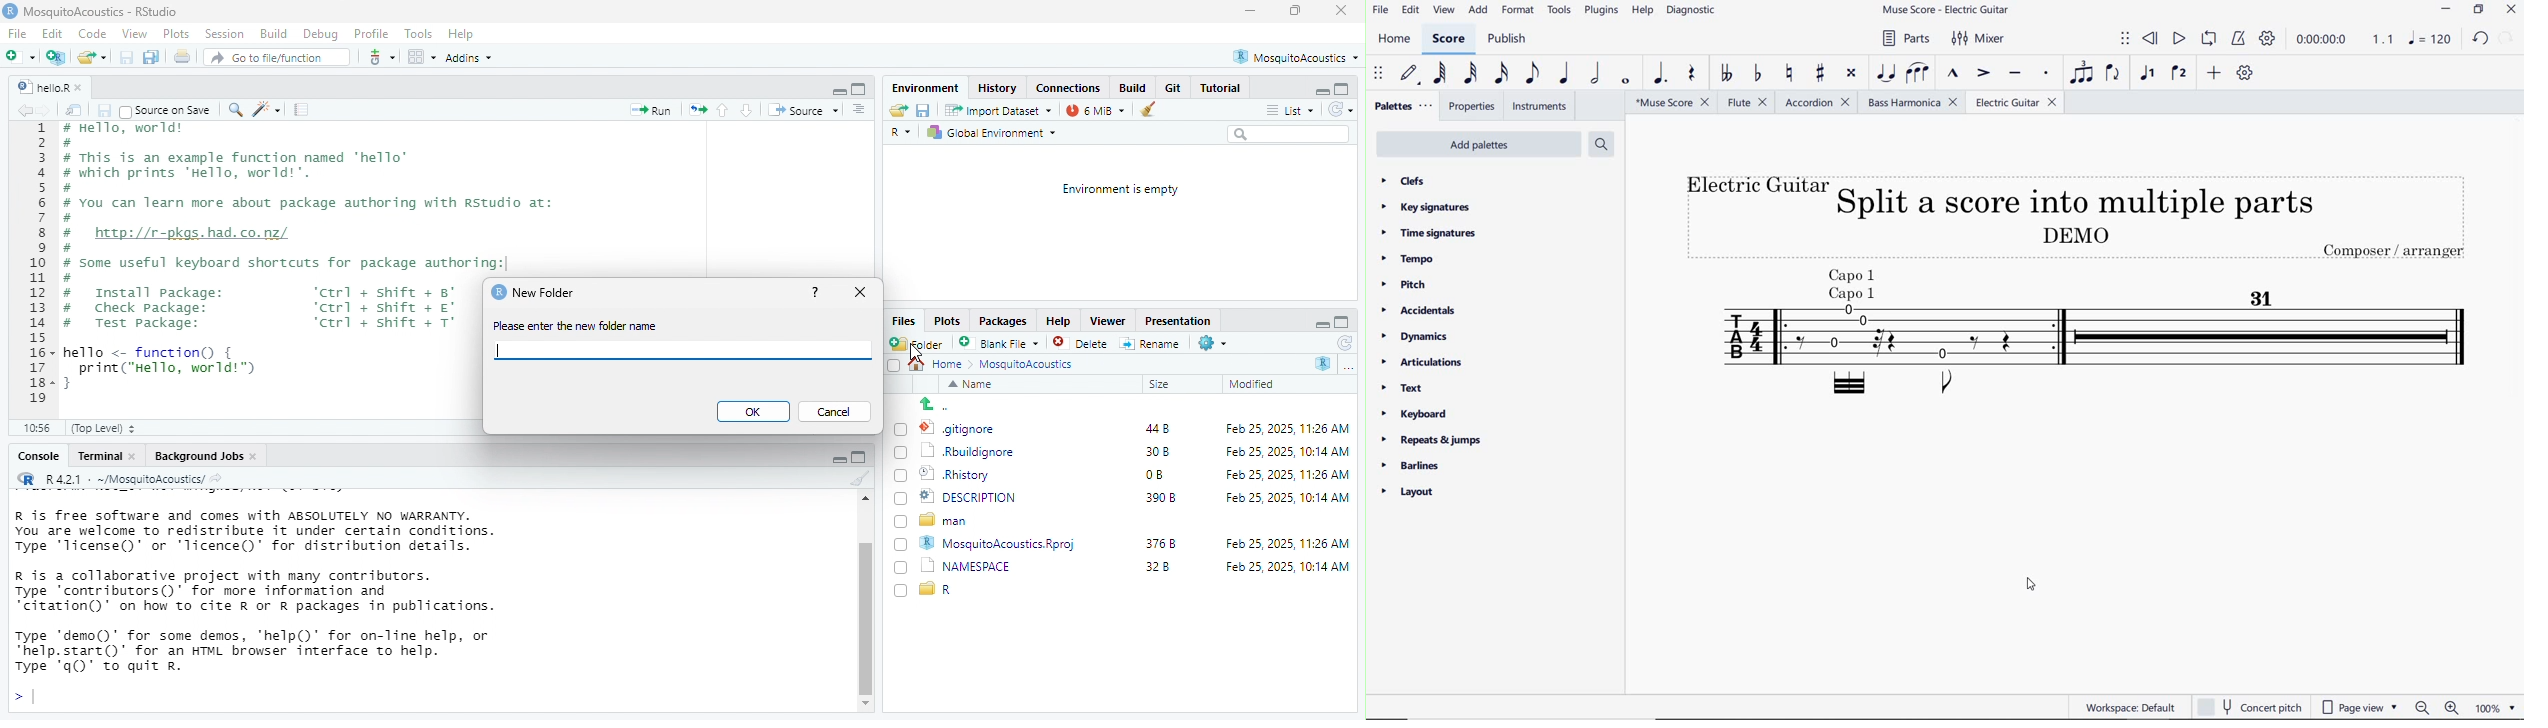 The image size is (2548, 728). I want to click on go to previous section/chunk, so click(724, 112).